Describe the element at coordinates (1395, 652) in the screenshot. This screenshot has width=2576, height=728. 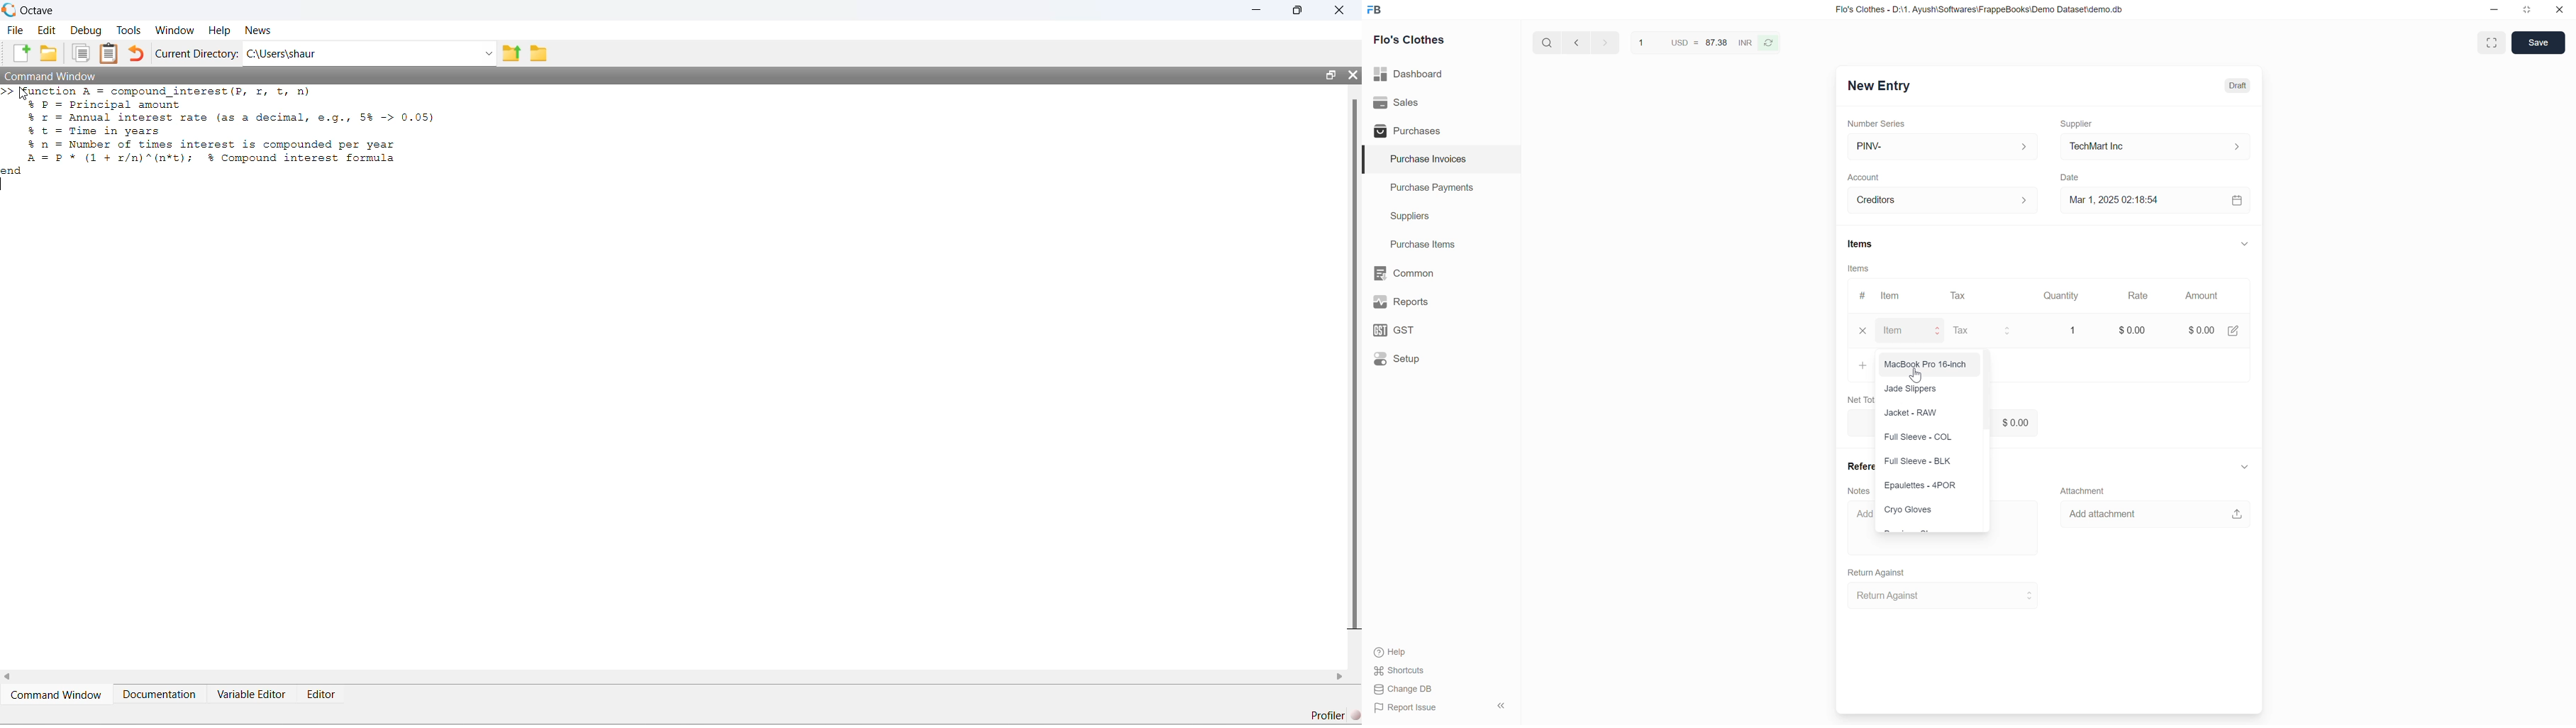
I see `Help` at that location.